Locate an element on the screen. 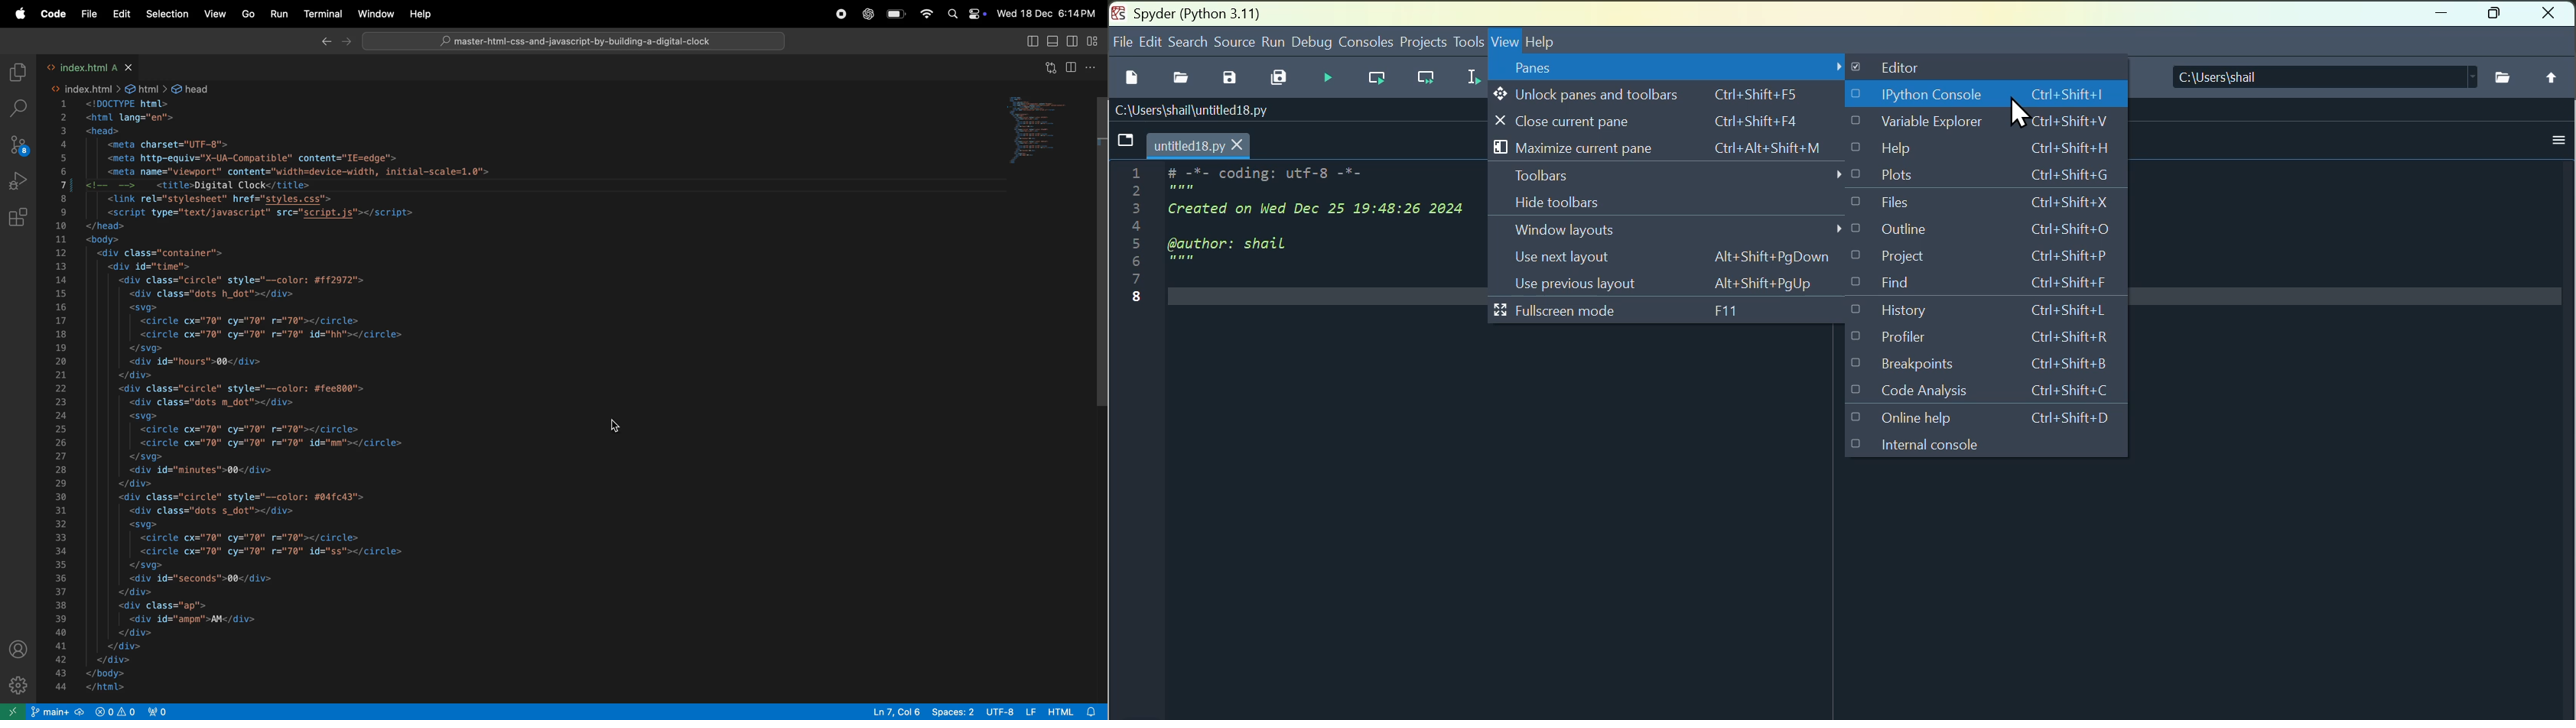 This screenshot has height=728, width=2576. I python console is located at coordinates (1984, 93).